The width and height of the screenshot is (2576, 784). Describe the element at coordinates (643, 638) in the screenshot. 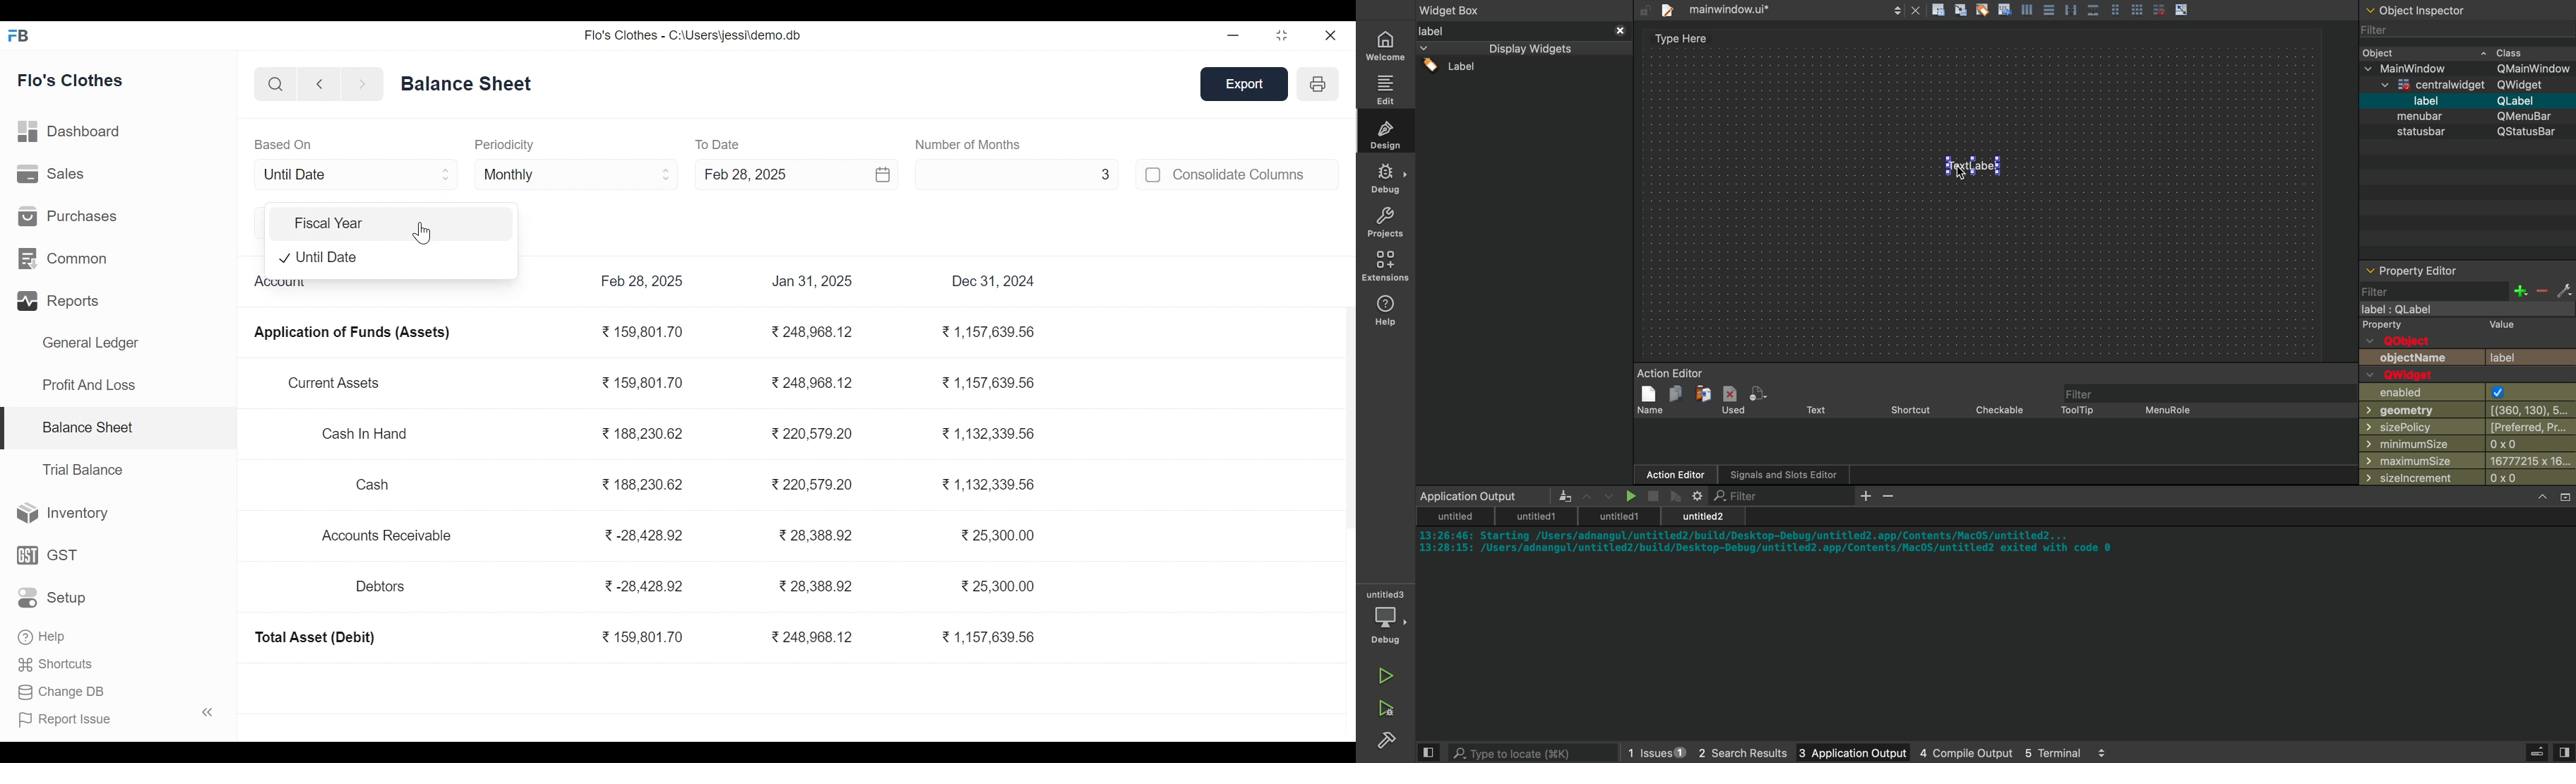

I see `159,801.70` at that location.